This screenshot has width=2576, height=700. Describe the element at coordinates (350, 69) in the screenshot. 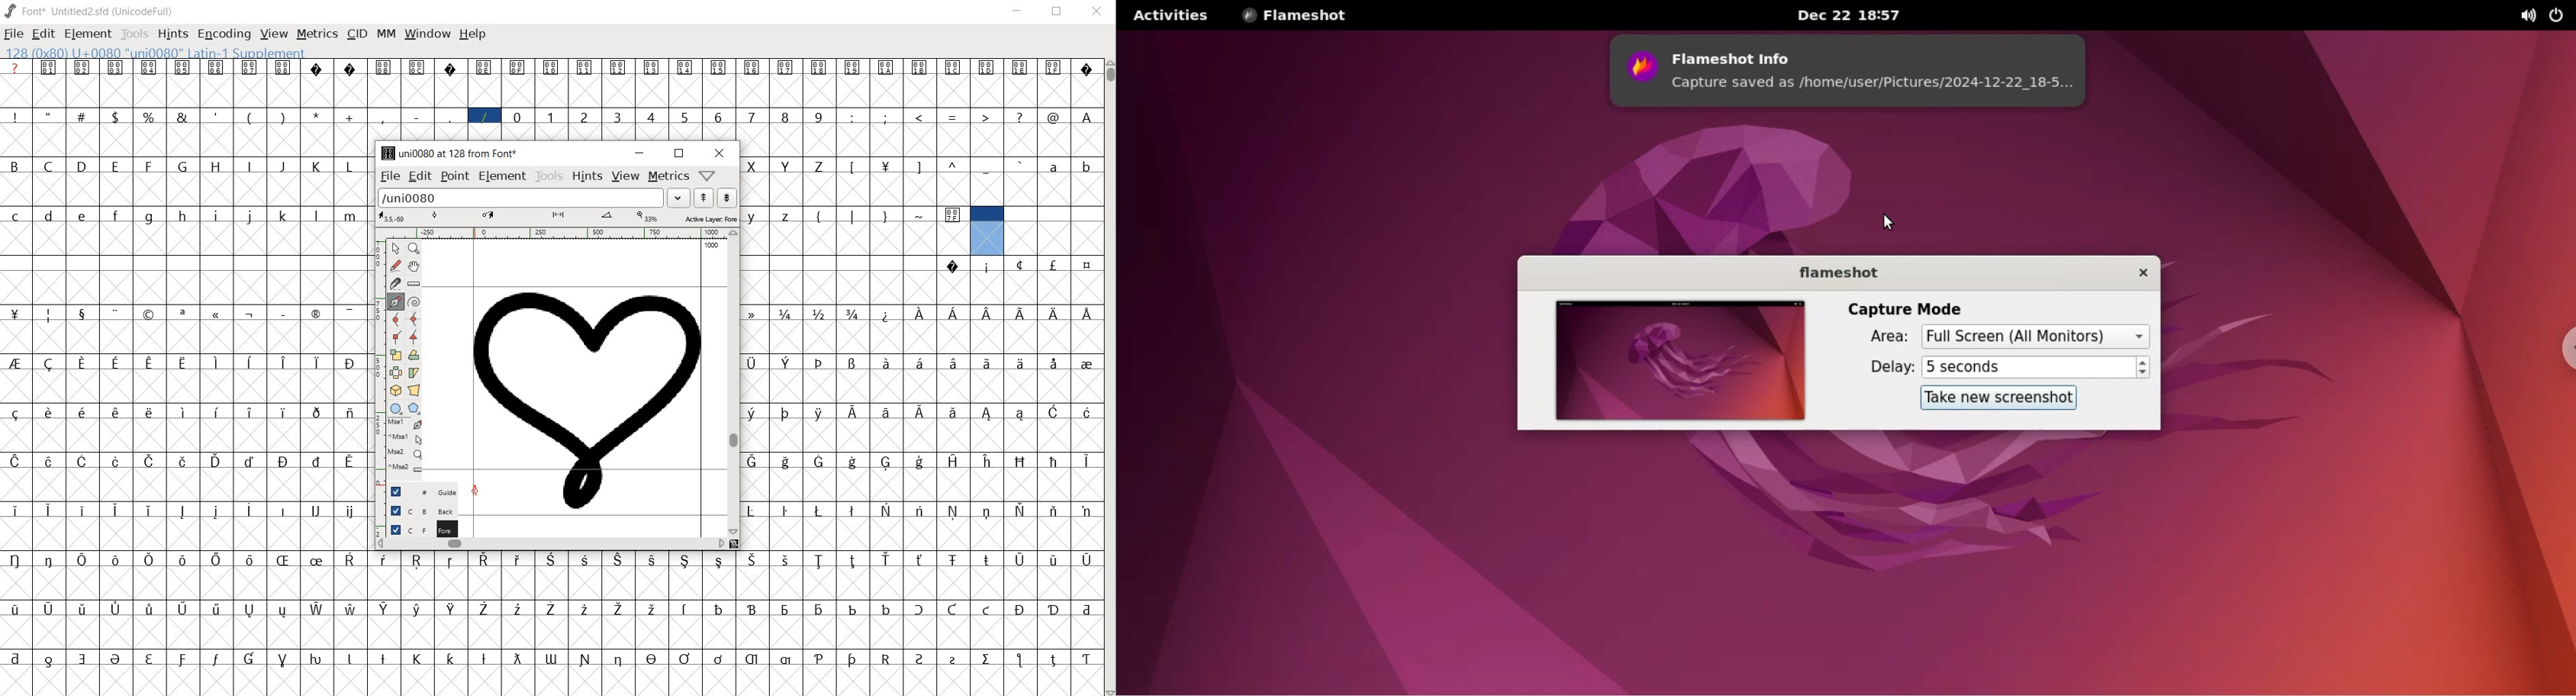

I see `glyph` at that location.